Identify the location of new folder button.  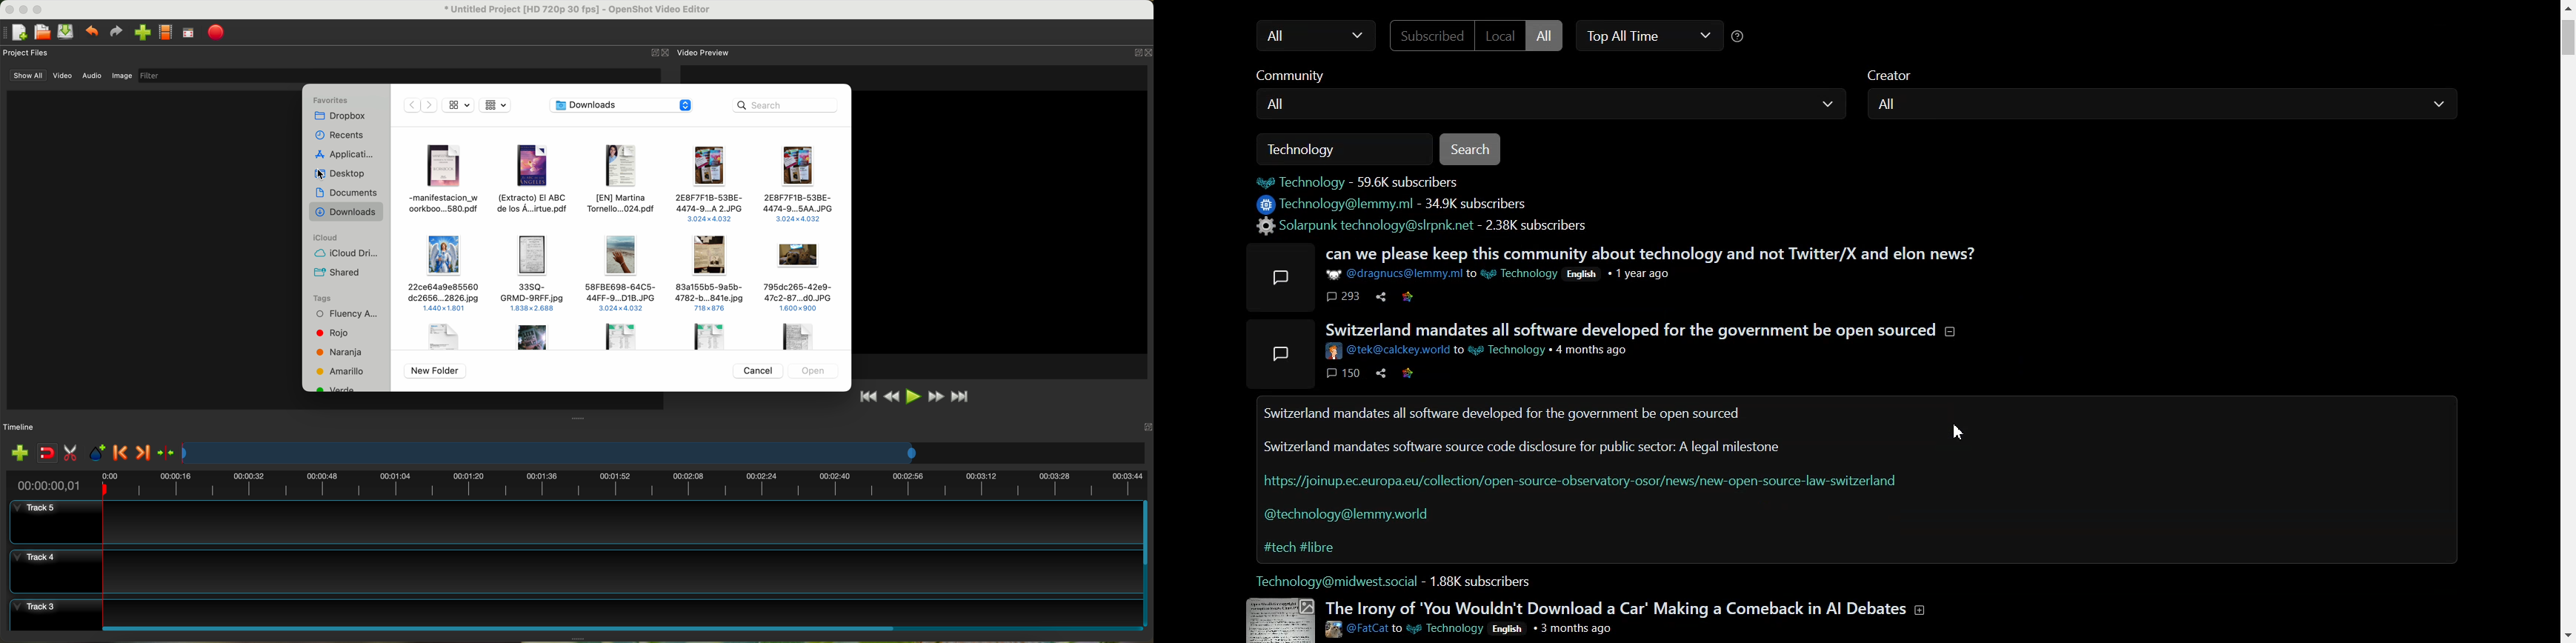
(436, 371).